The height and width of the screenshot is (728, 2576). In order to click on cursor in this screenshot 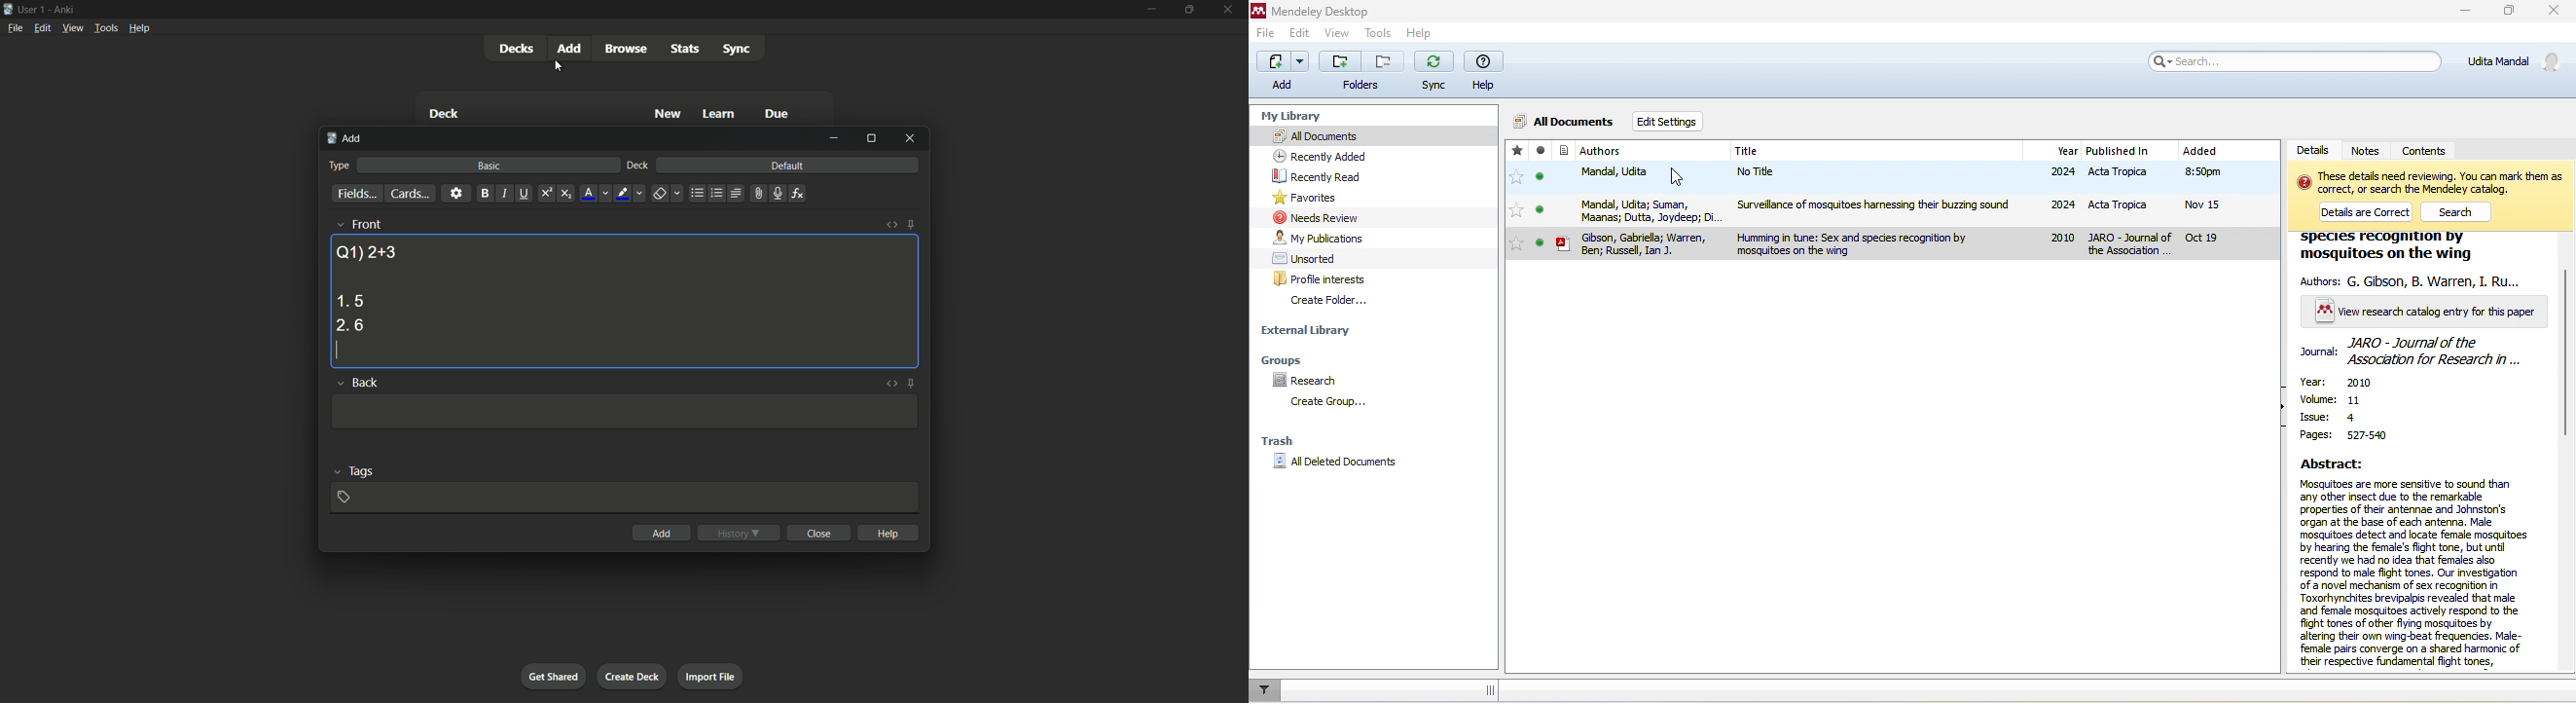, I will do `click(559, 67)`.